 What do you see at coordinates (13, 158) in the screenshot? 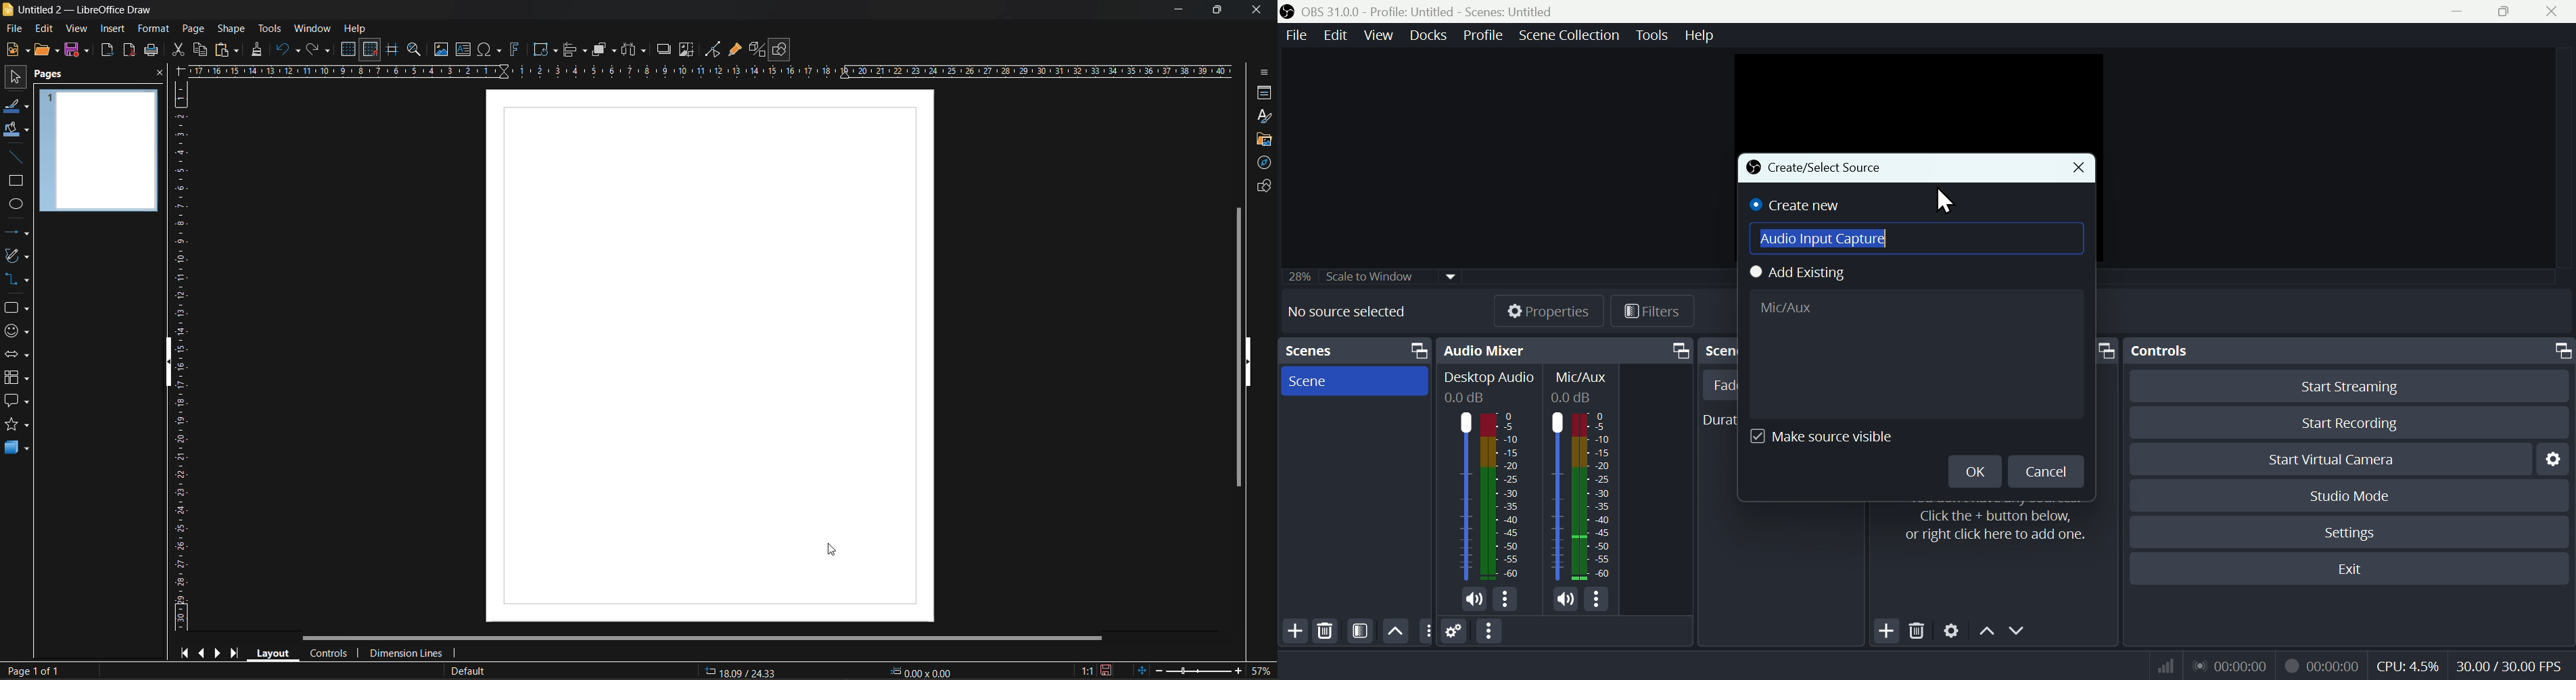
I see `insert line` at bounding box center [13, 158].